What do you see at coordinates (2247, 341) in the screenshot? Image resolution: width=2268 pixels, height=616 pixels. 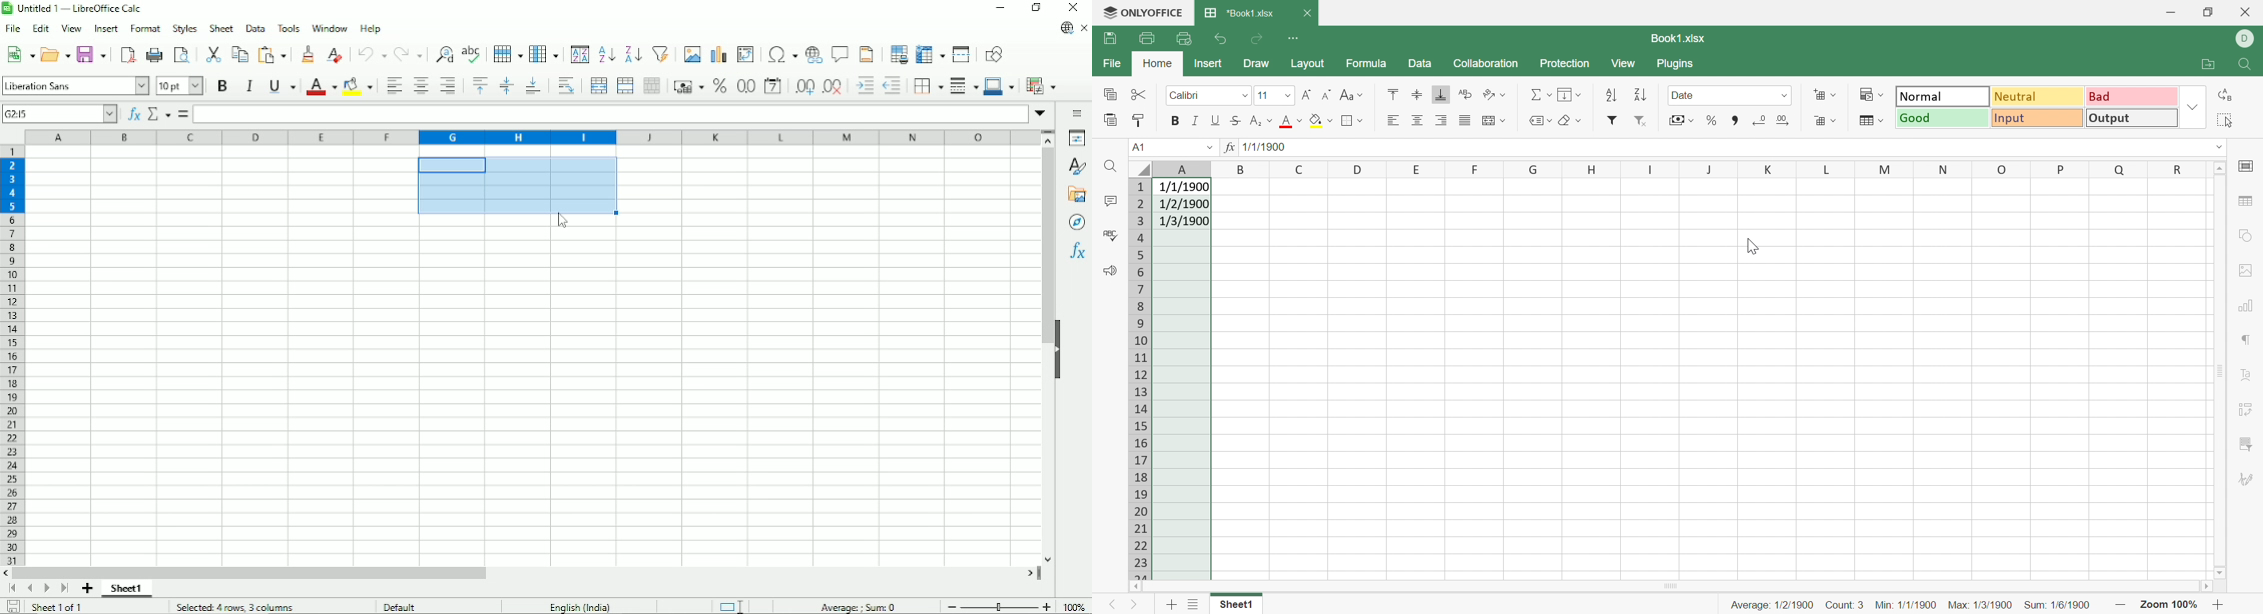 I see `Paragraph settings` at bounding box center [2247, 341].